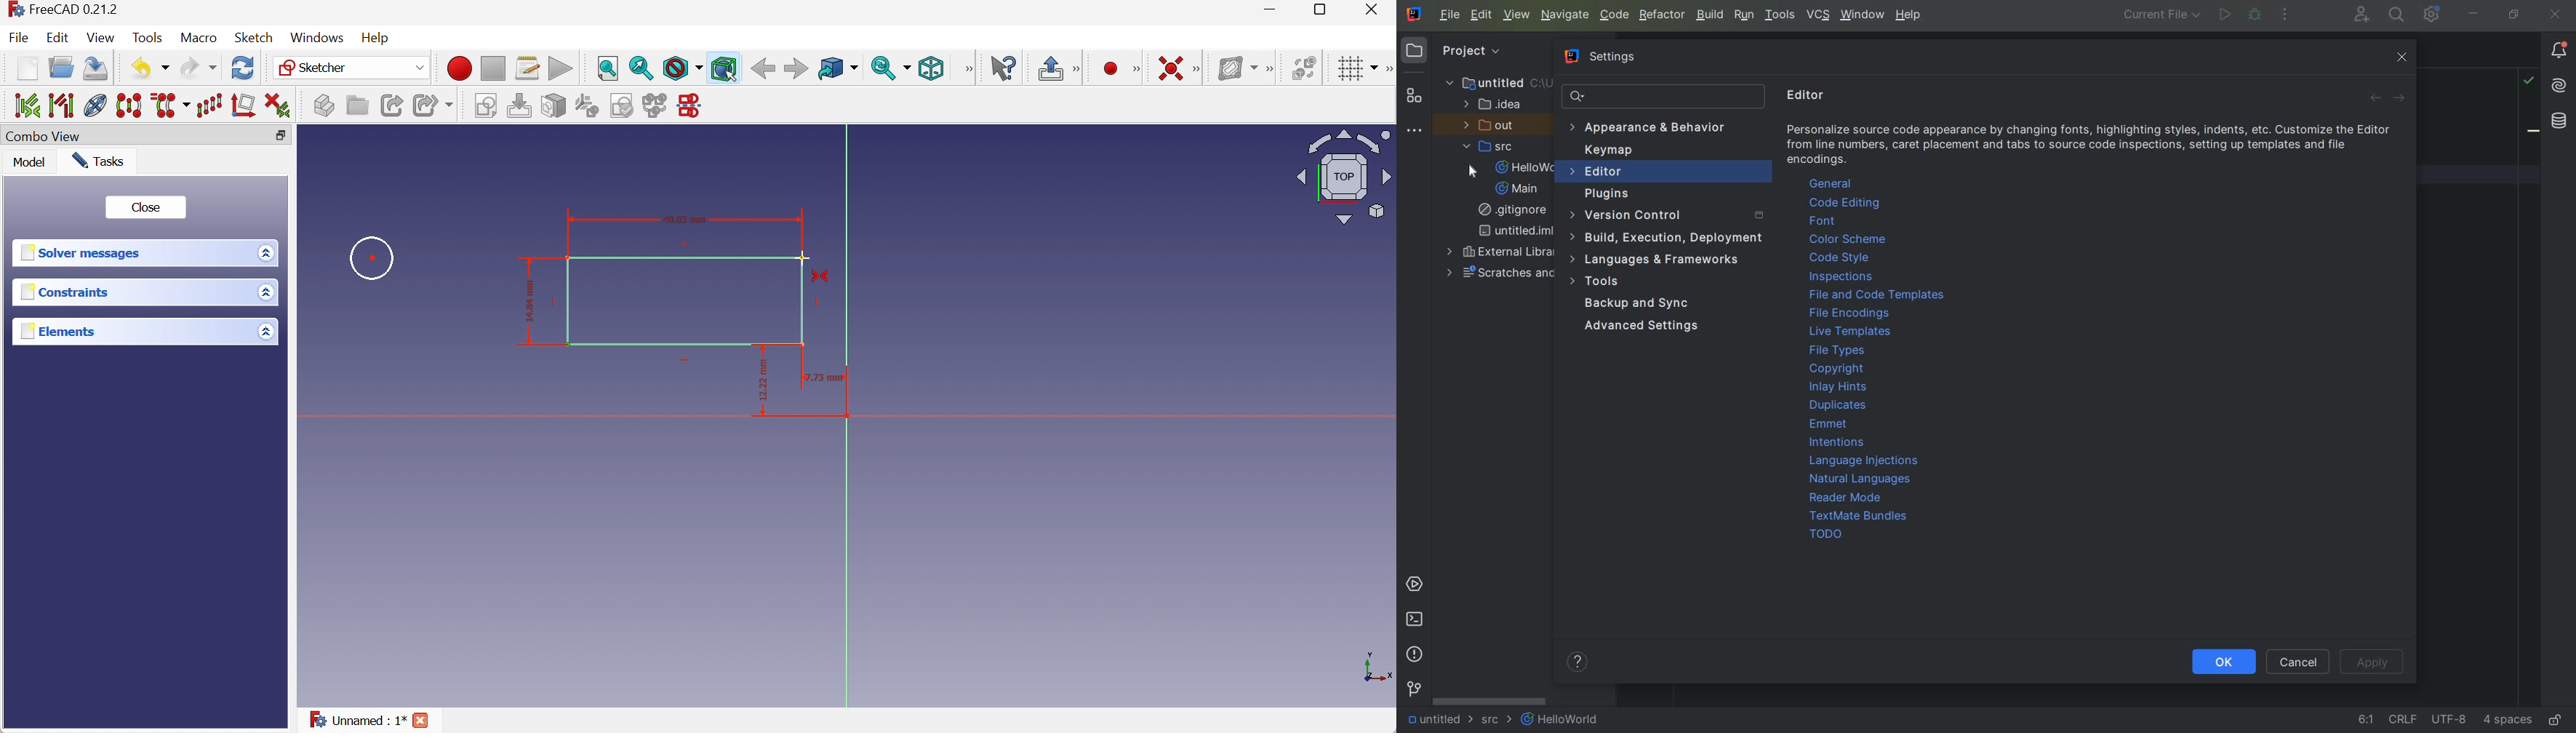  Describe the element at coordinates (268, 292) in the screenshot. I see `Drop down` at that location.